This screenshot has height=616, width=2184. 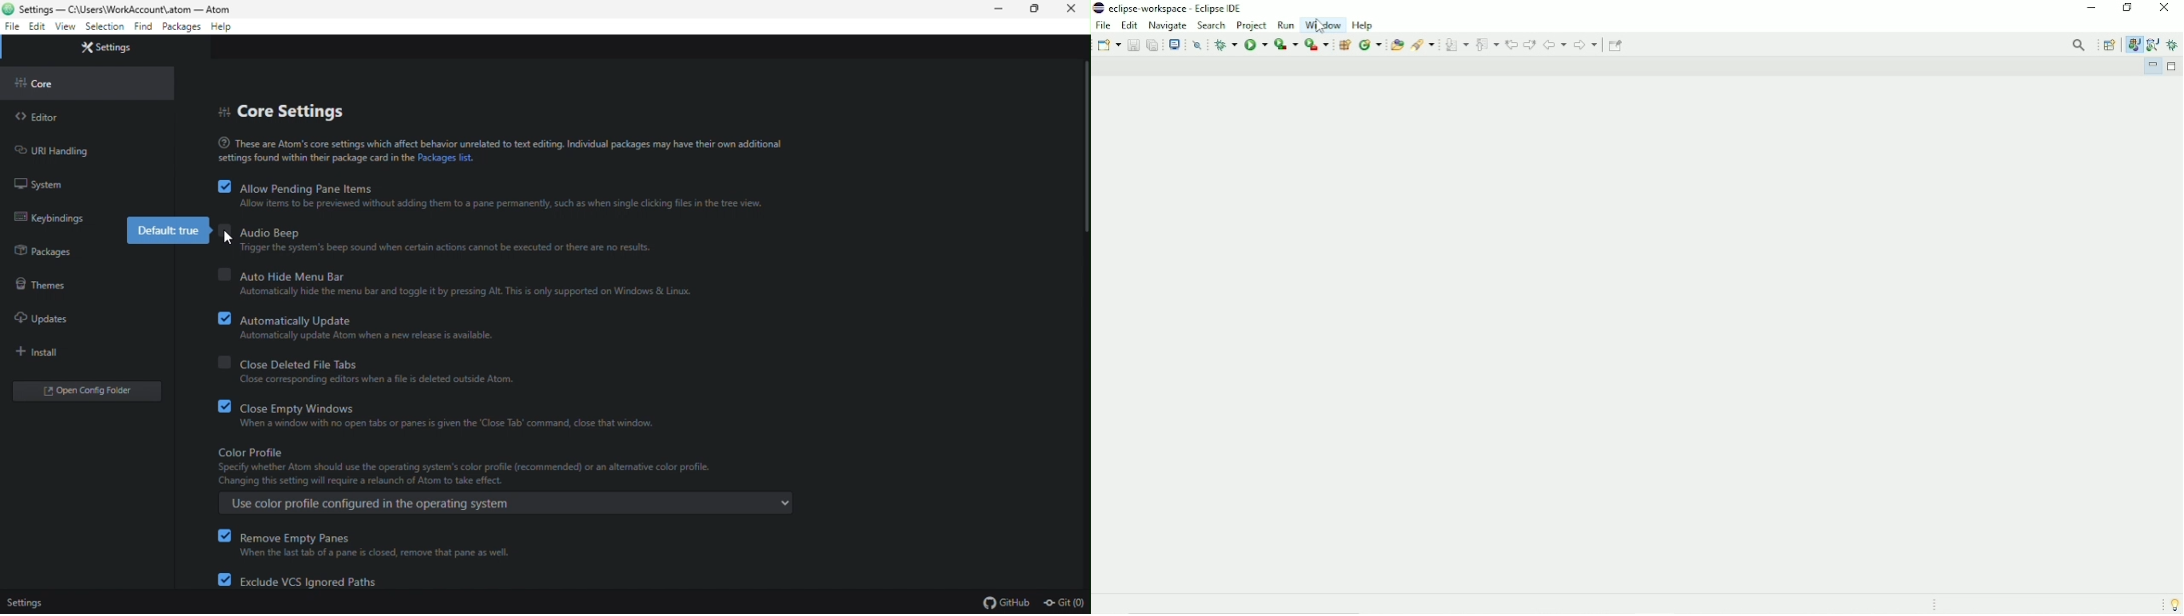 I want to click on Search, so click(x=1424, y=45).